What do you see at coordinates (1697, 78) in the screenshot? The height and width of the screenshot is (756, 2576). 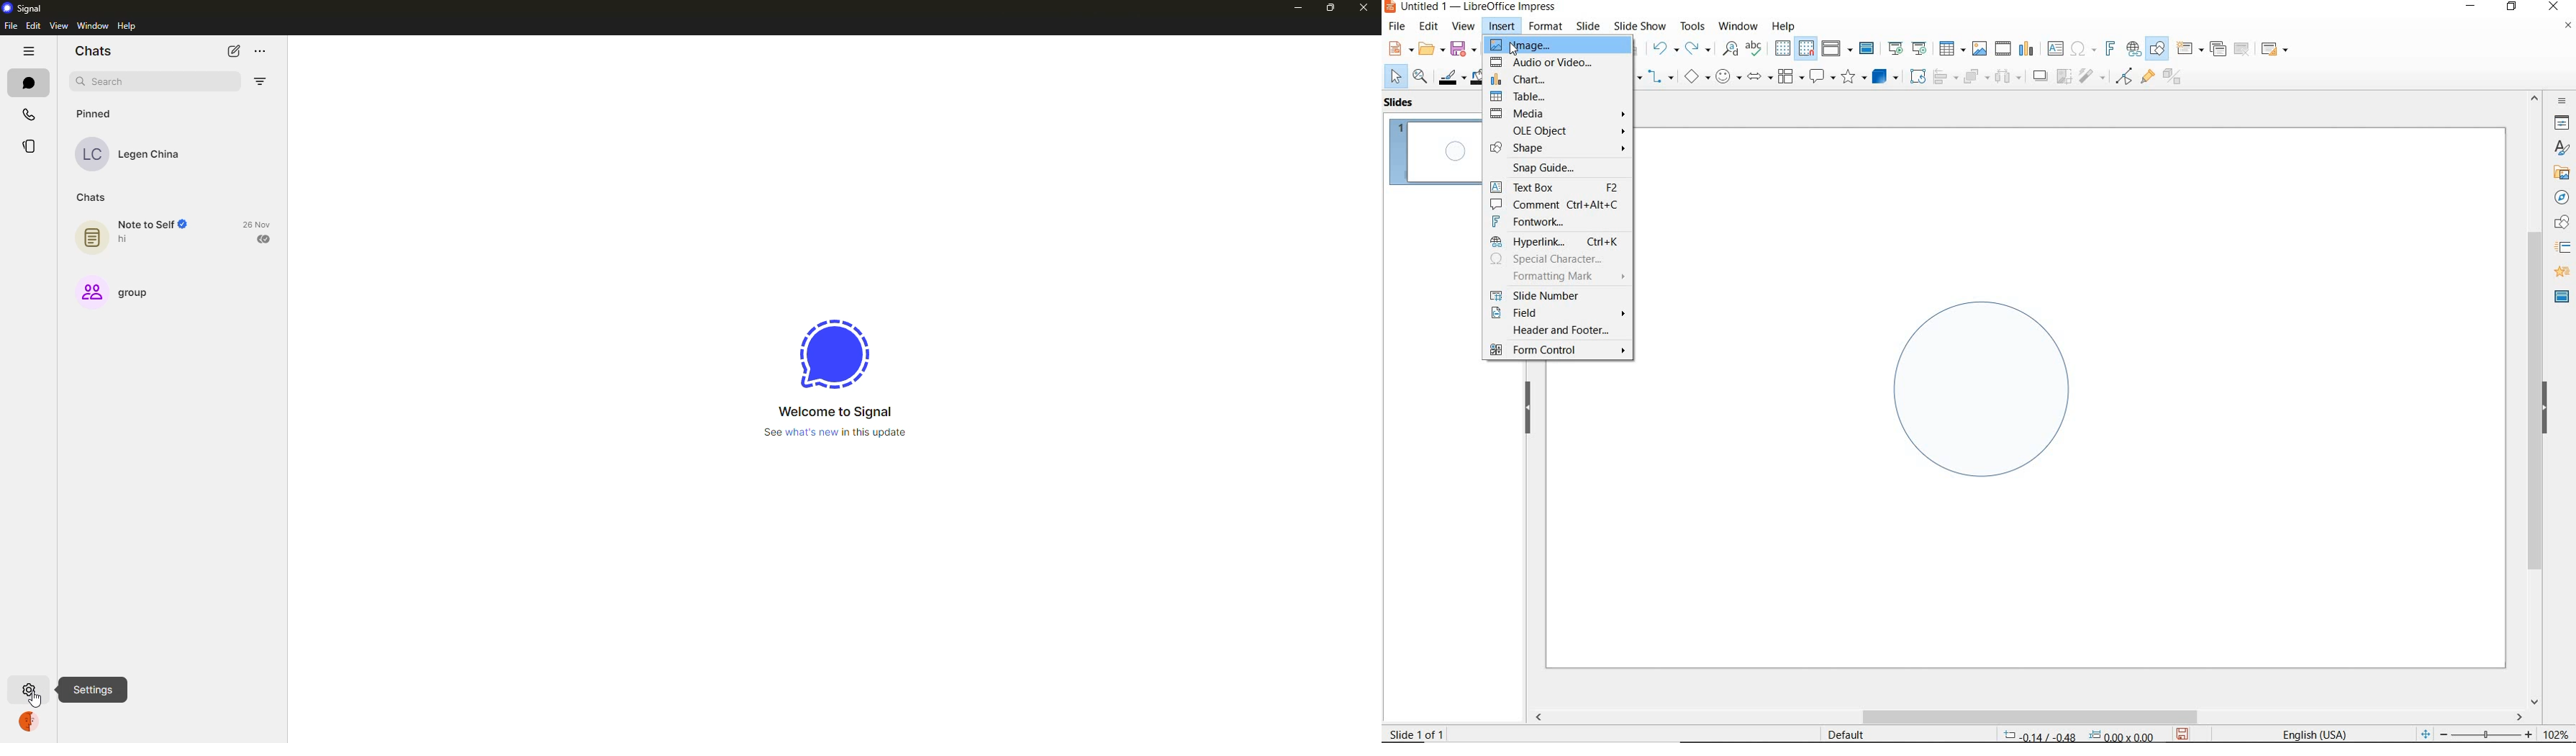 I see `basic shapes` at bounding box center [1697, 78].